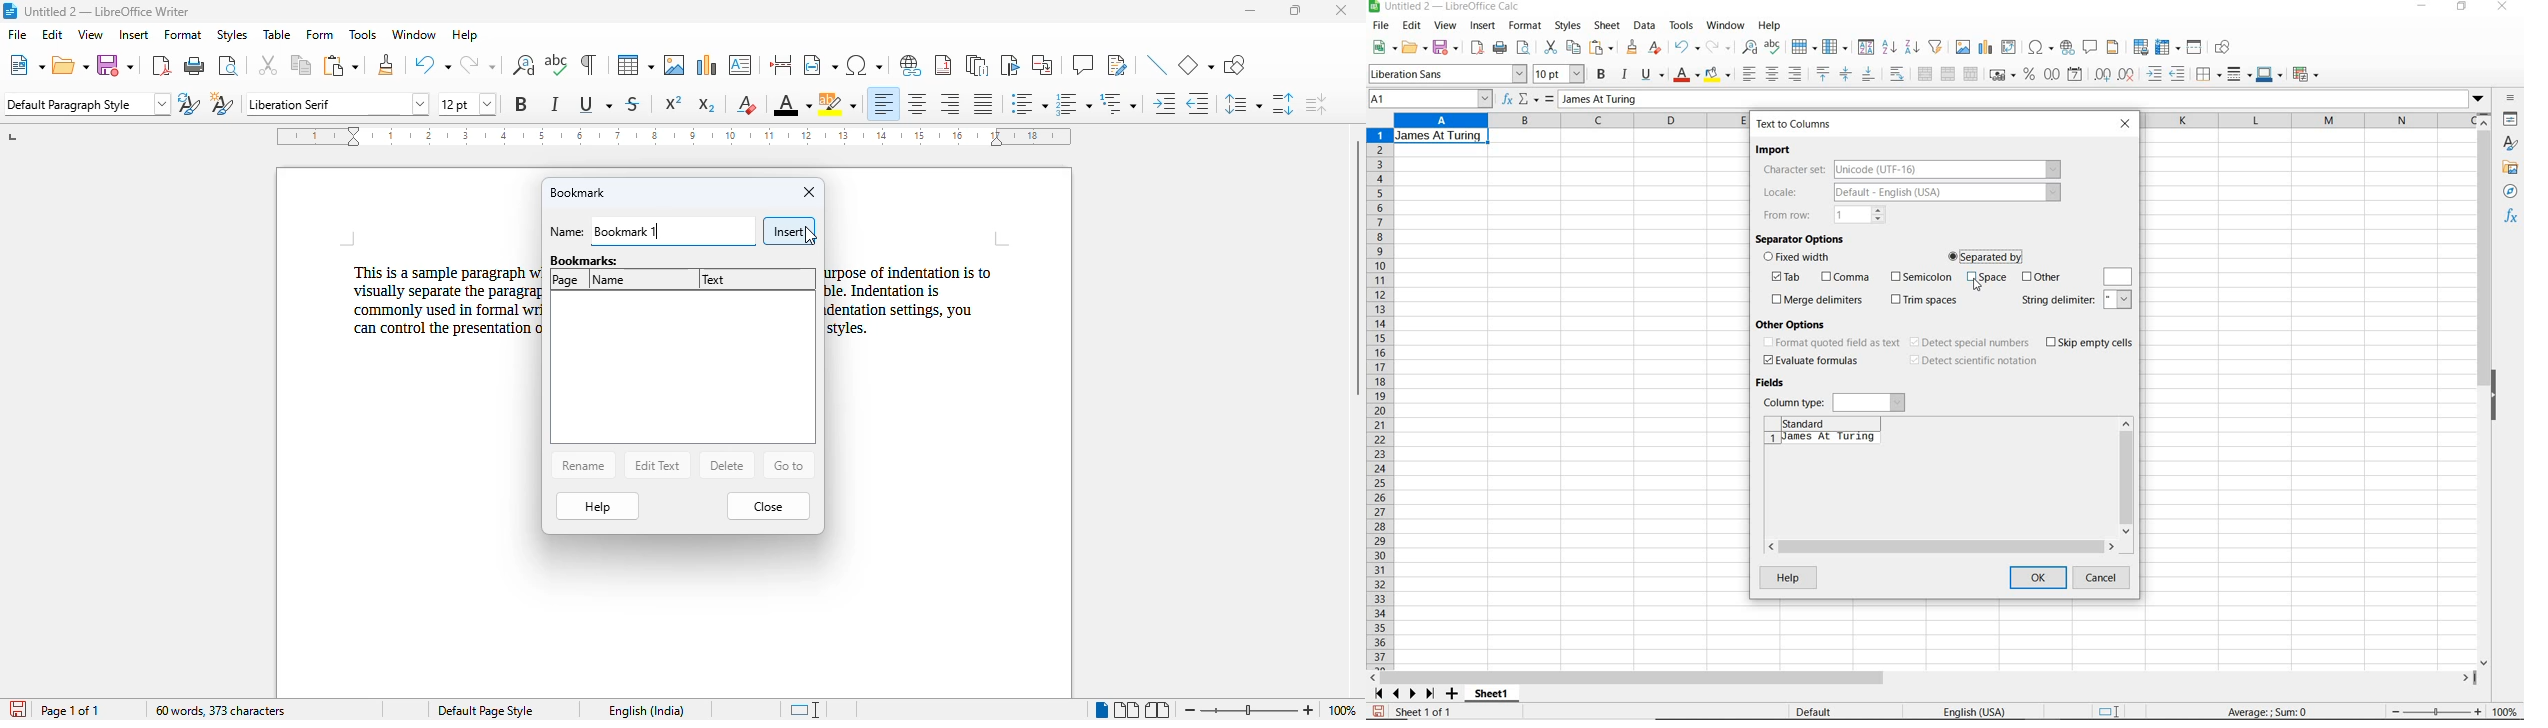 This screenshot has width=2548, height=728. Describe the element at coordinates (1889, 48) in the screenshot. I see `sort ascending` at that location.